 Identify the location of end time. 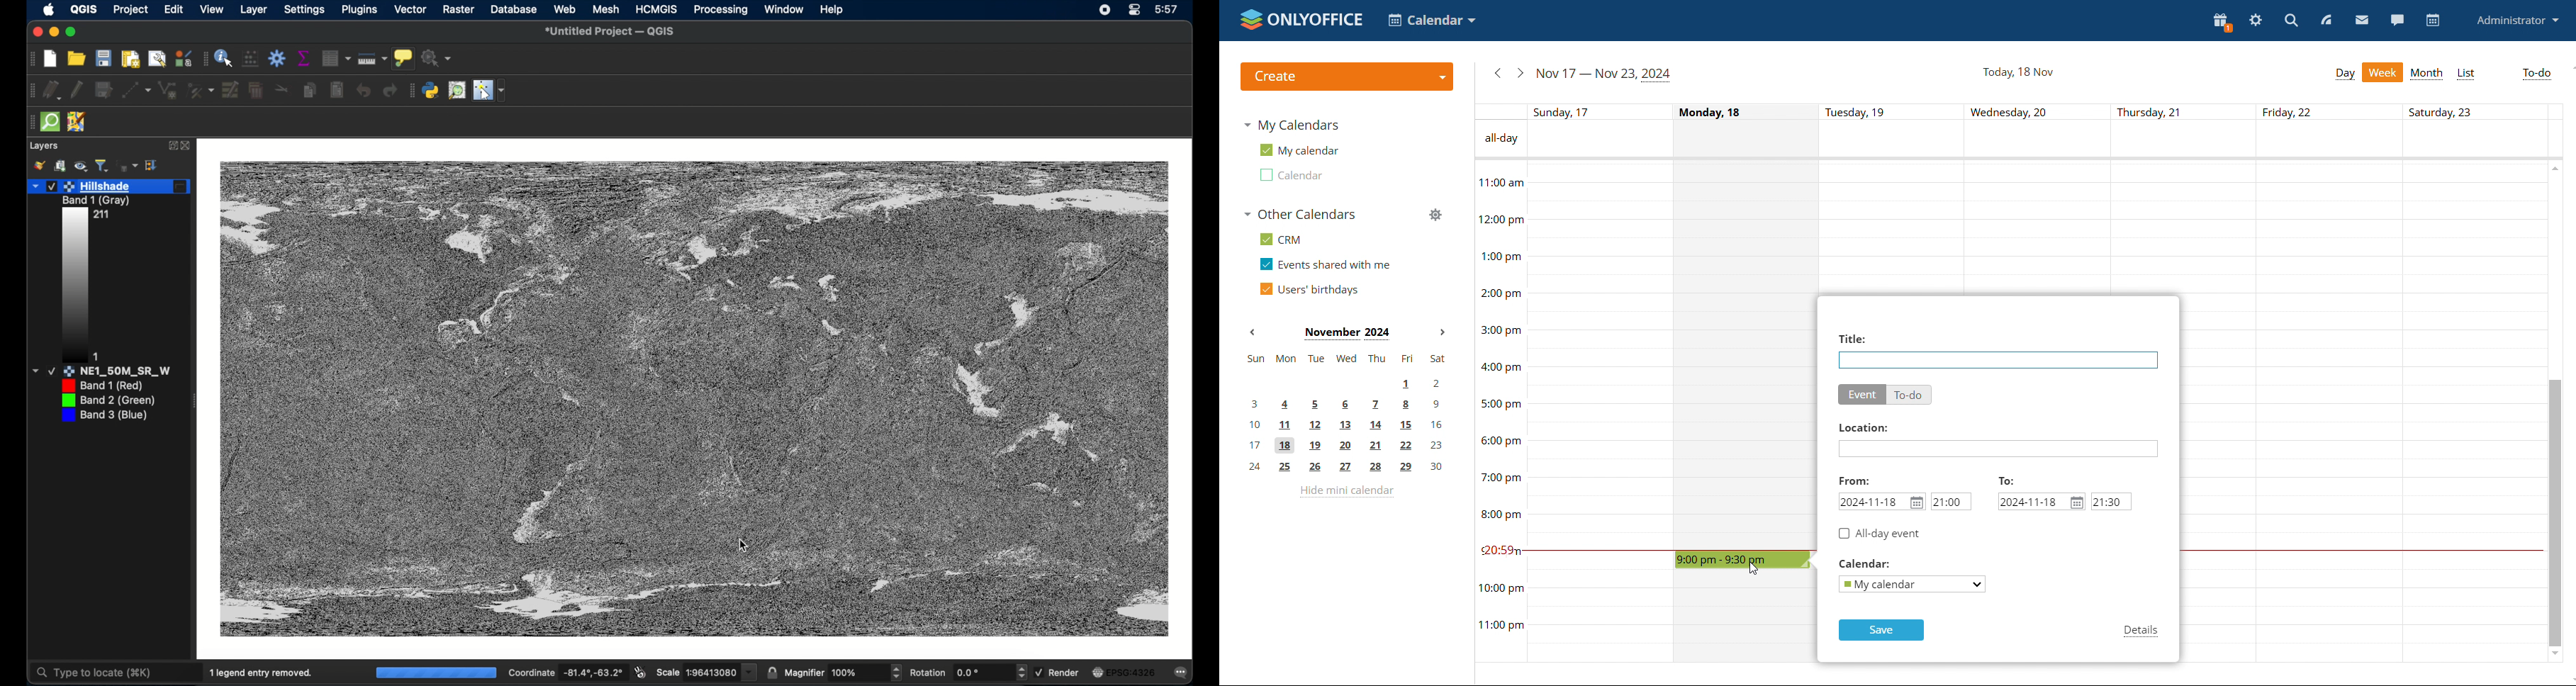
(2111, 502).